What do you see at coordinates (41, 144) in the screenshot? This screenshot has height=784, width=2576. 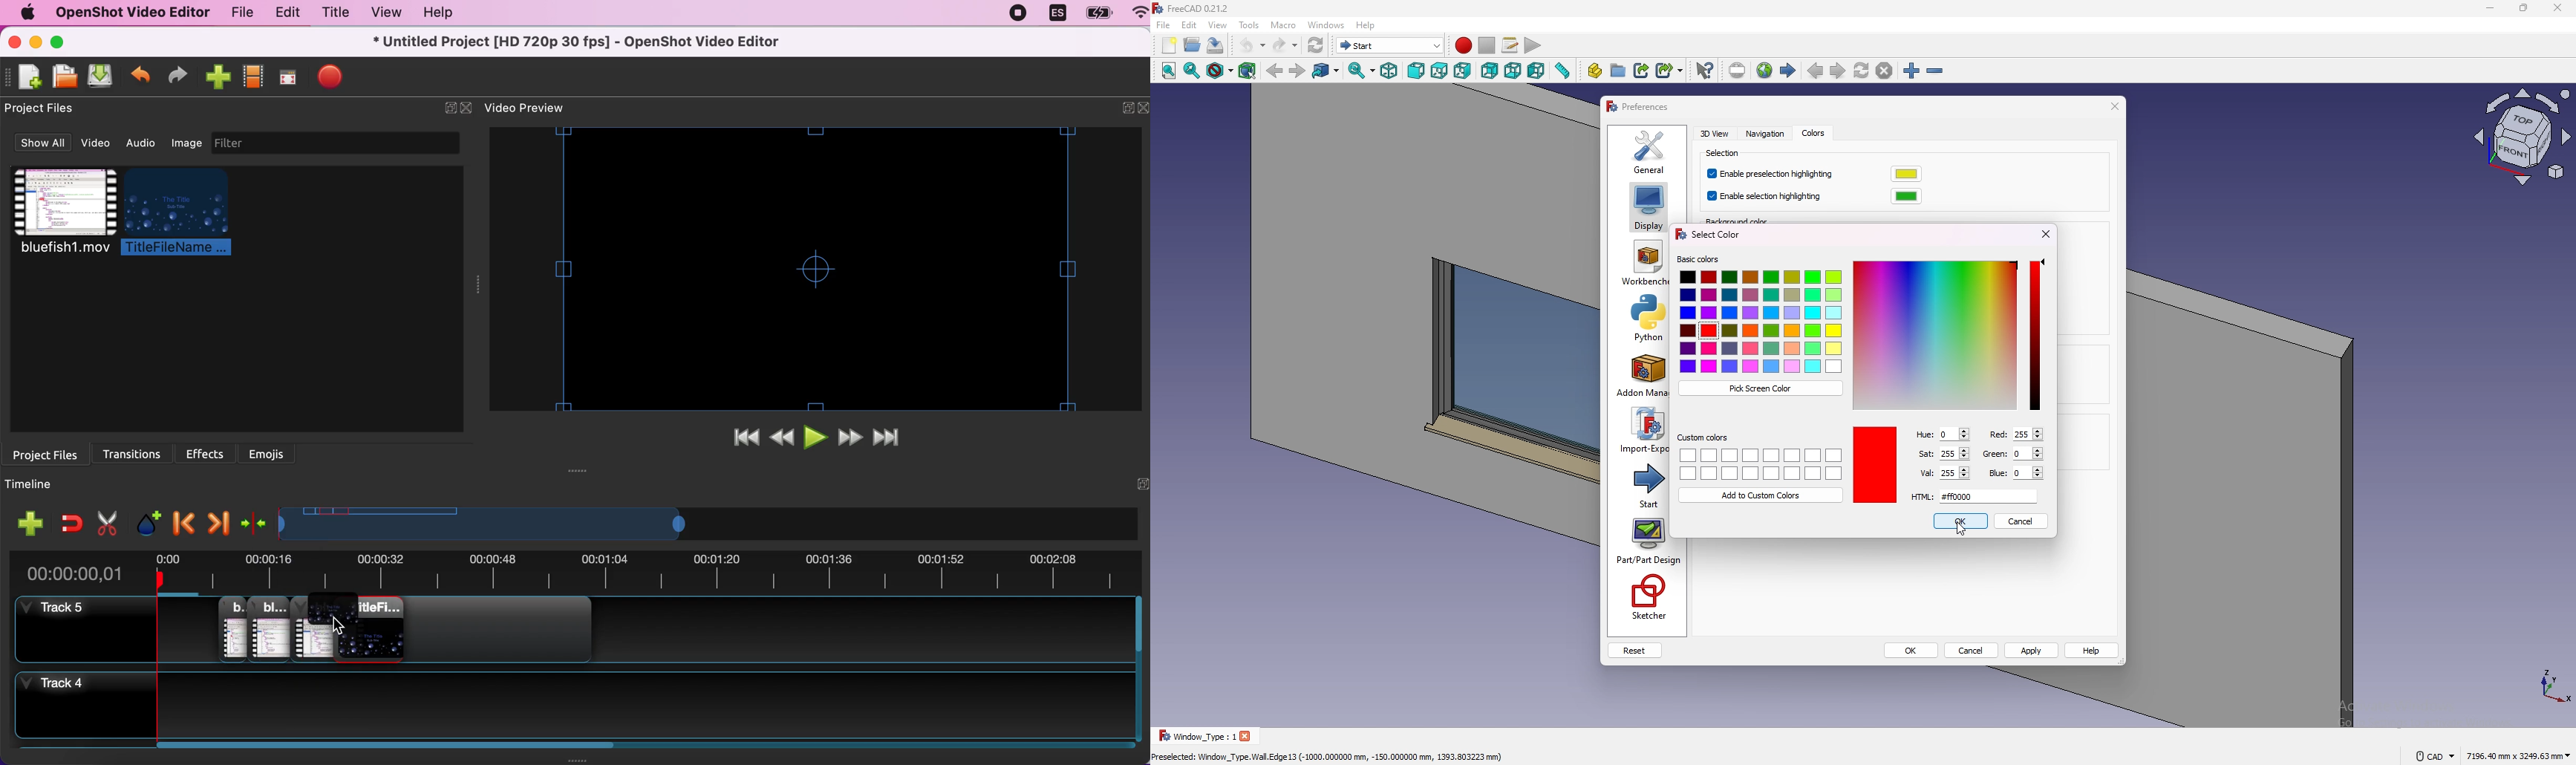 I see `show all` at bounding box center [41, 144].